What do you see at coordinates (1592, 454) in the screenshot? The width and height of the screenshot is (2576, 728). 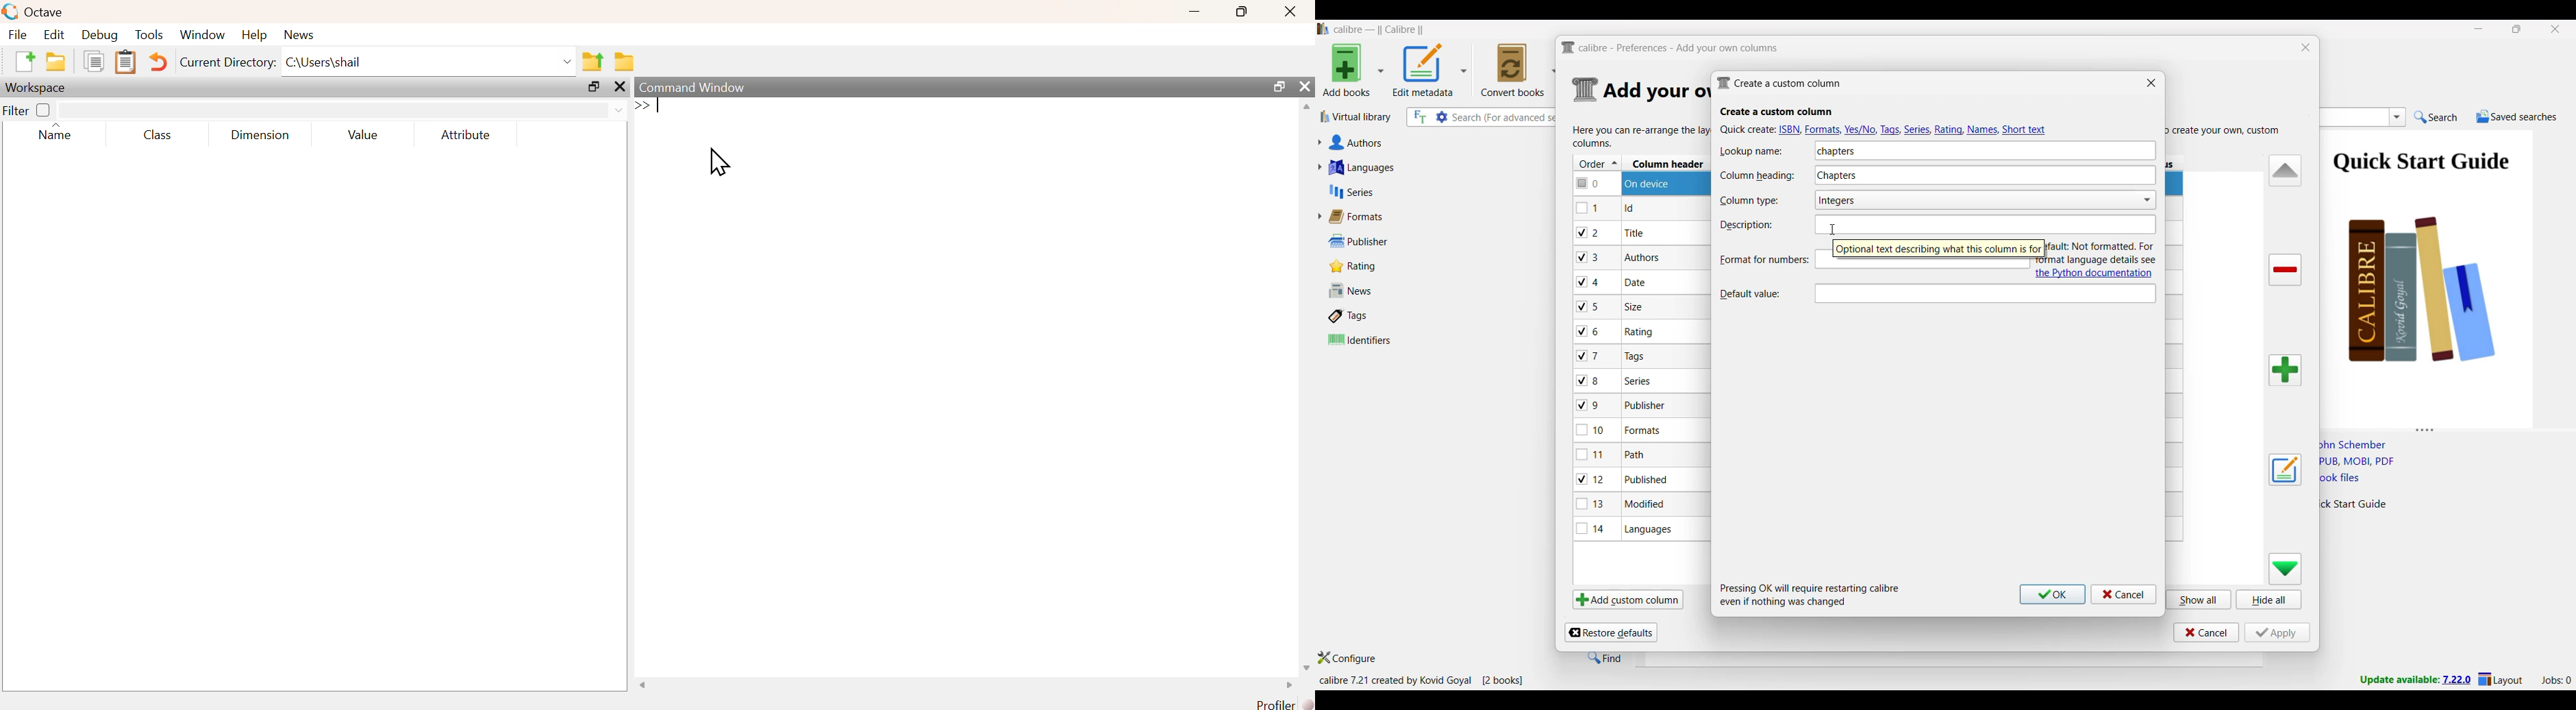 I see `checkbox - 11` at bounding box center [1592, 454].